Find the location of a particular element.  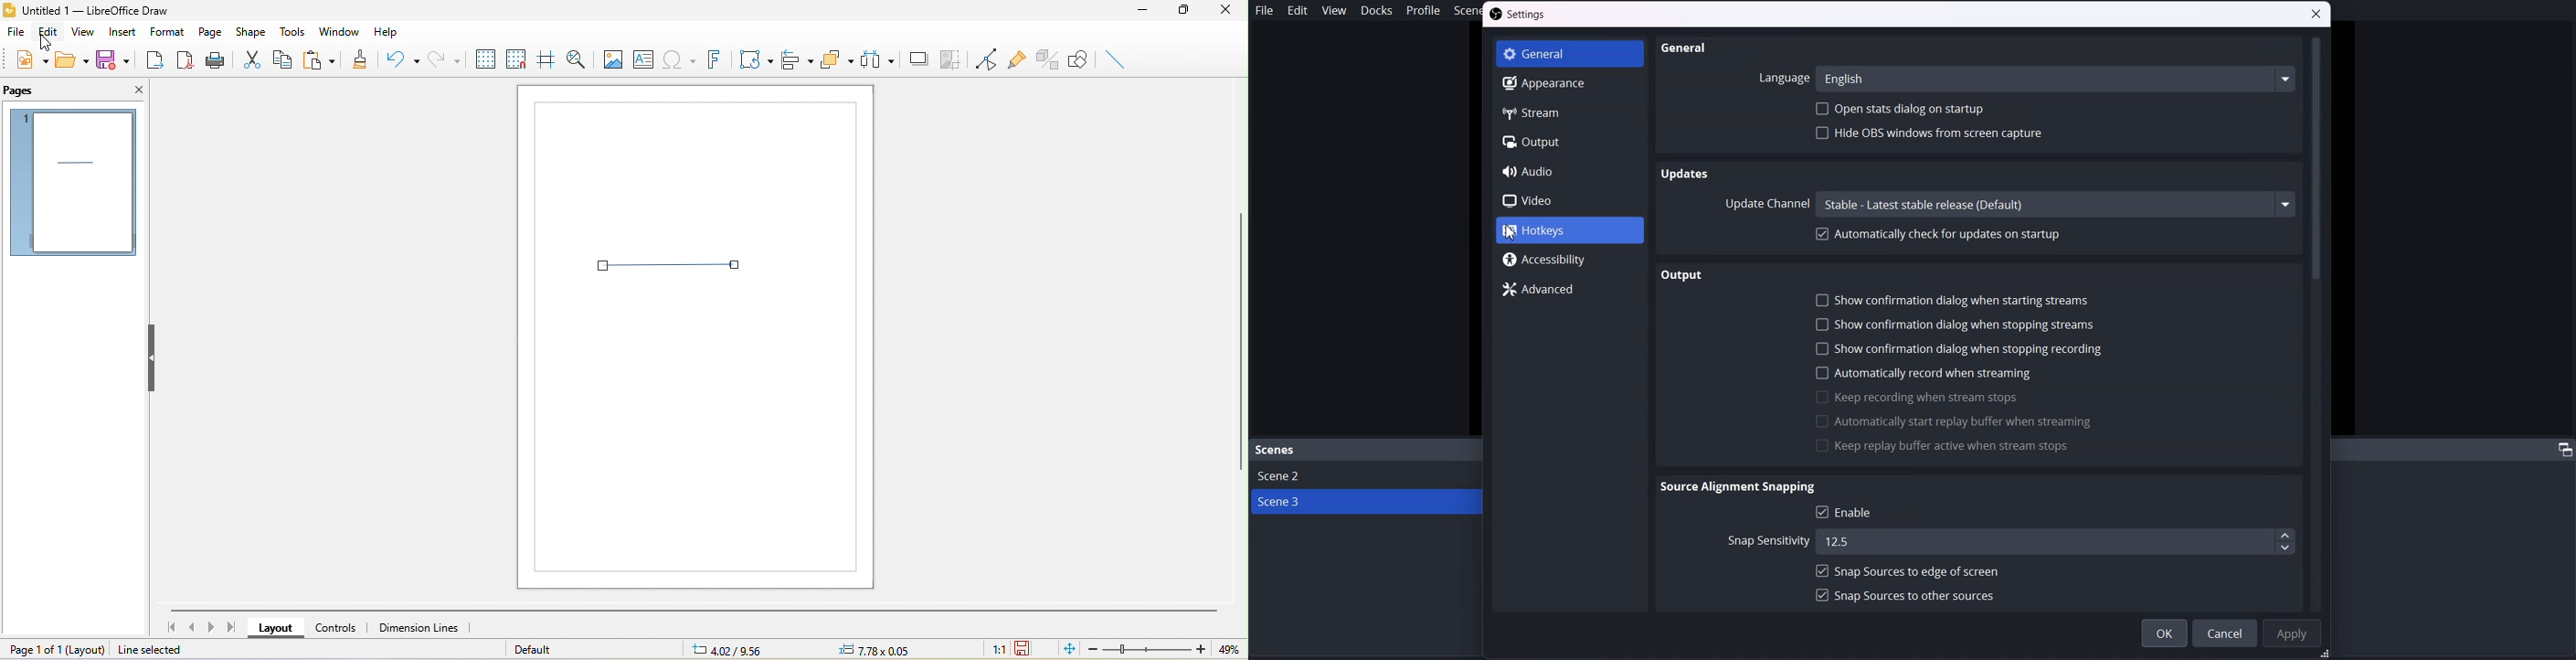

edit is located at coordinates (48, 32).